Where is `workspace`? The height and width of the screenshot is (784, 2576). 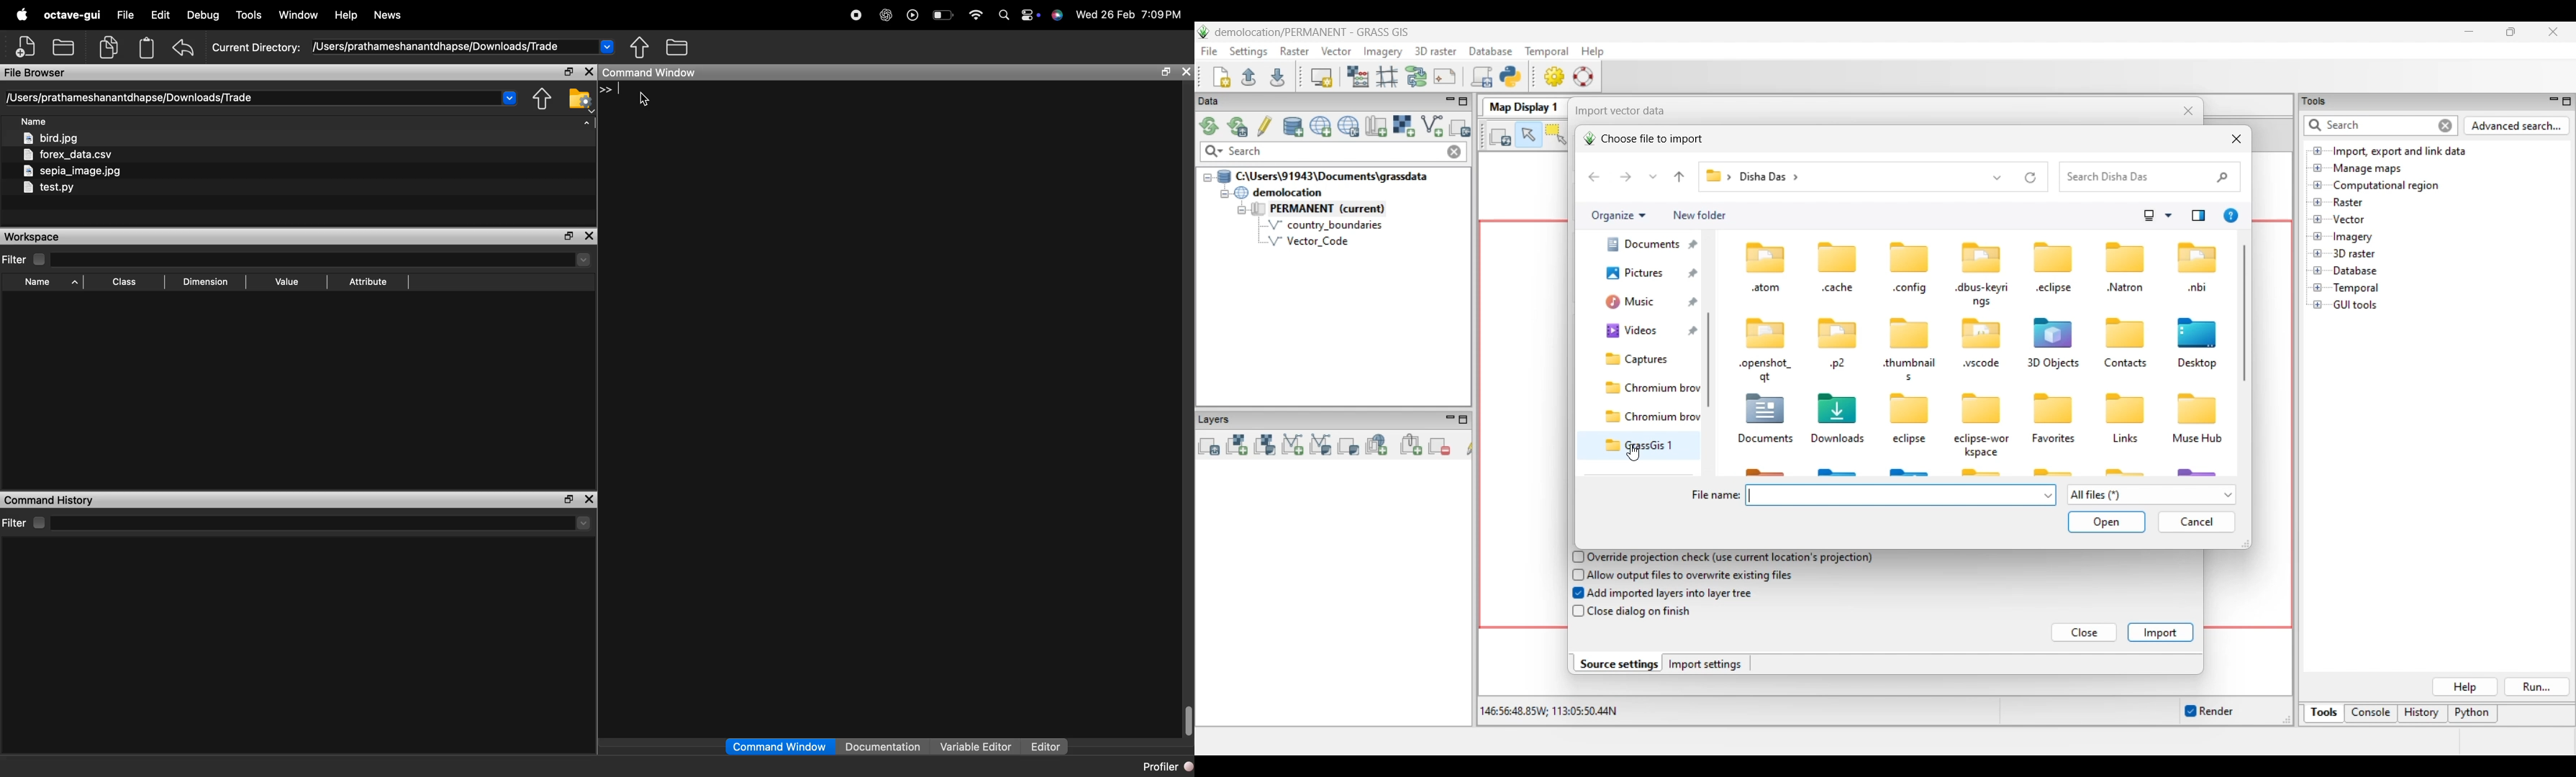
workspace is located at coordinates (50, 237).